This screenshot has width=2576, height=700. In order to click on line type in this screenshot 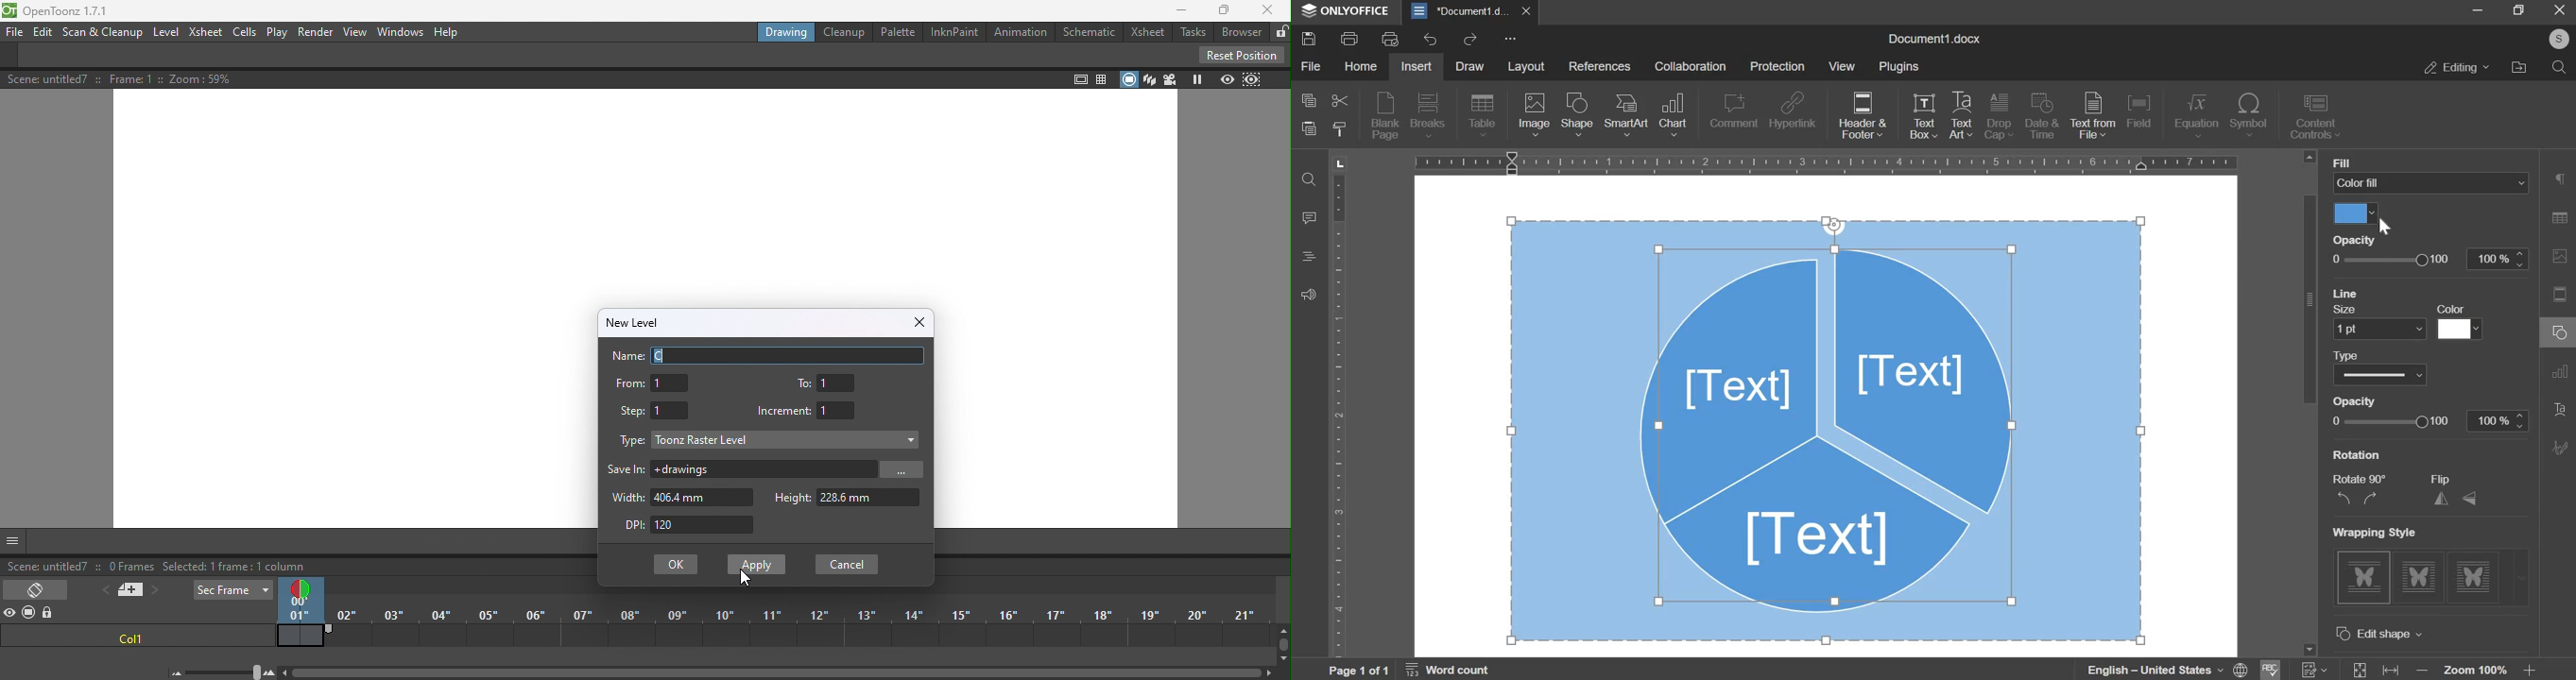, I will do `click(2381, 374)`.